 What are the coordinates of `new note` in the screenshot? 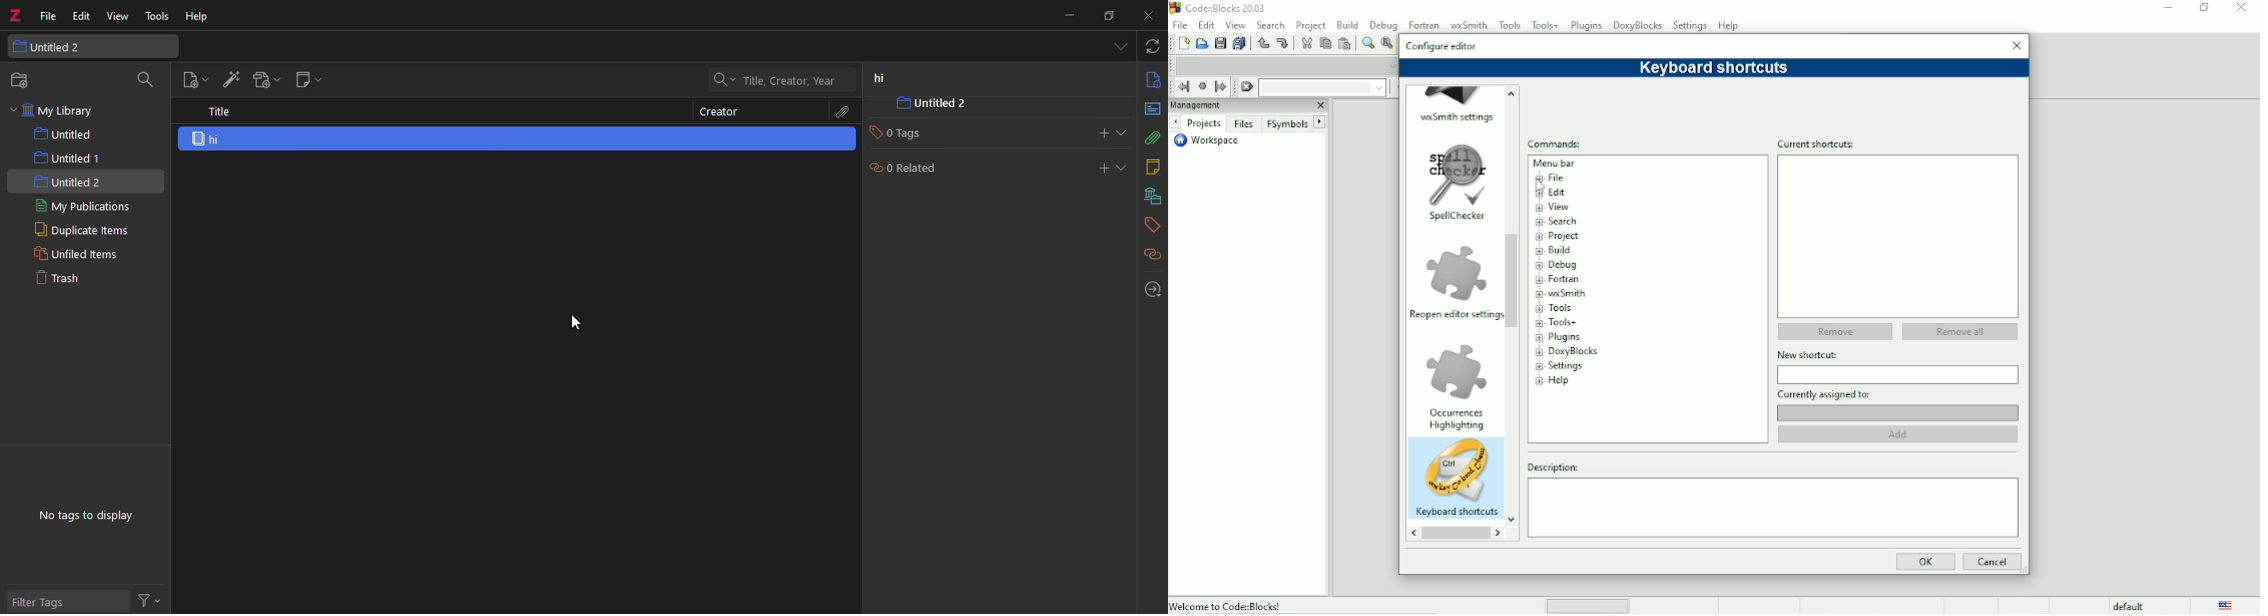 It's located at (306, 80).